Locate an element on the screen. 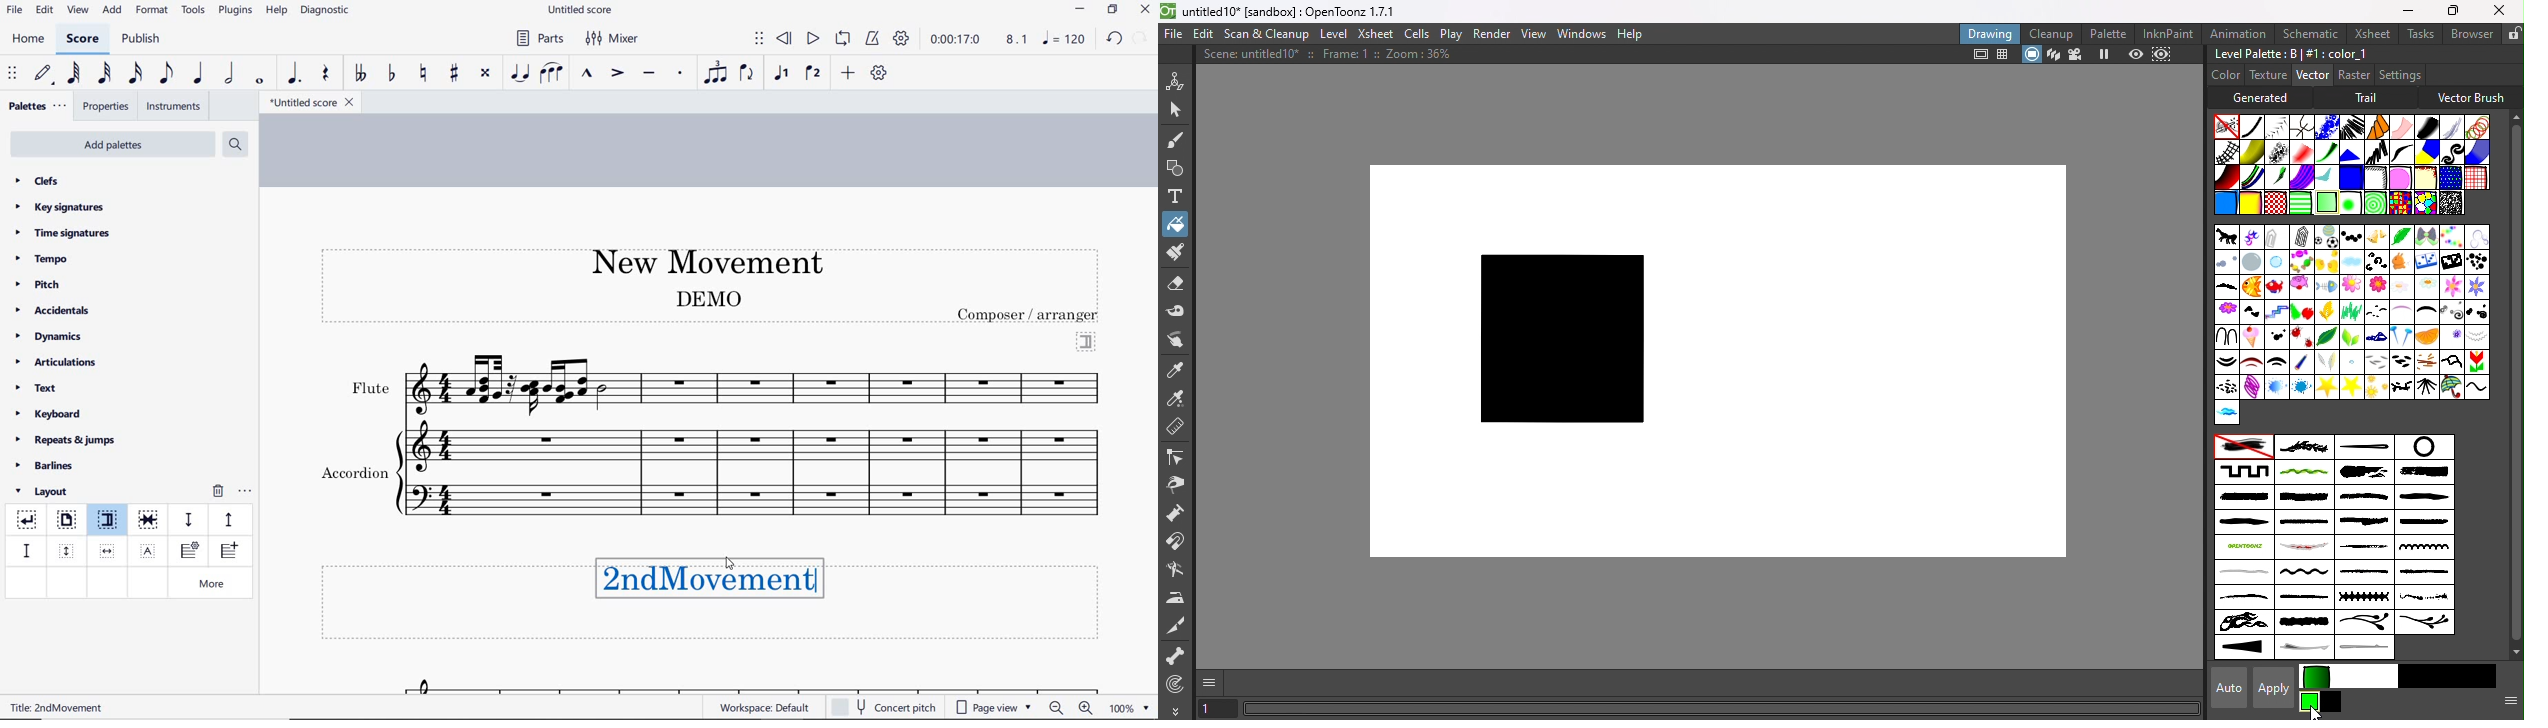 The width and height of the screenshot is (2548, 728). medium_brush1 is located at coordinates (2362, 497).